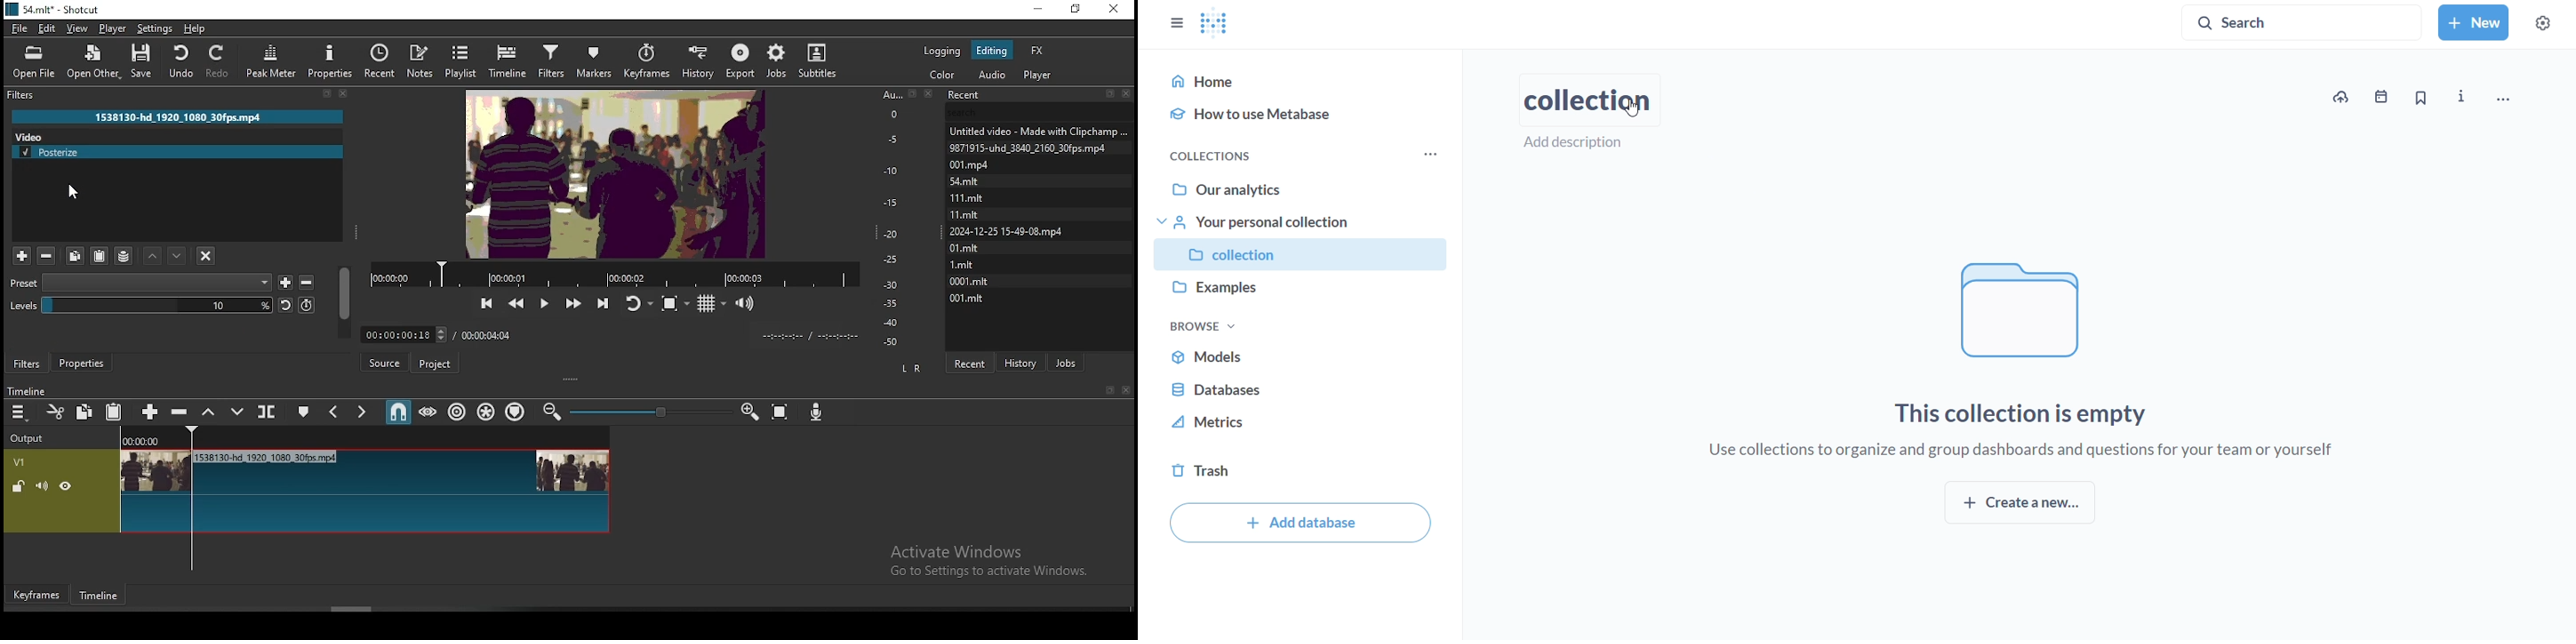 The height and width of the screenshot is (644, 2576). What do you see at coordinates (1302, 256) in the screenshot?
I see `collection ` at bounding box center [1302, 256].